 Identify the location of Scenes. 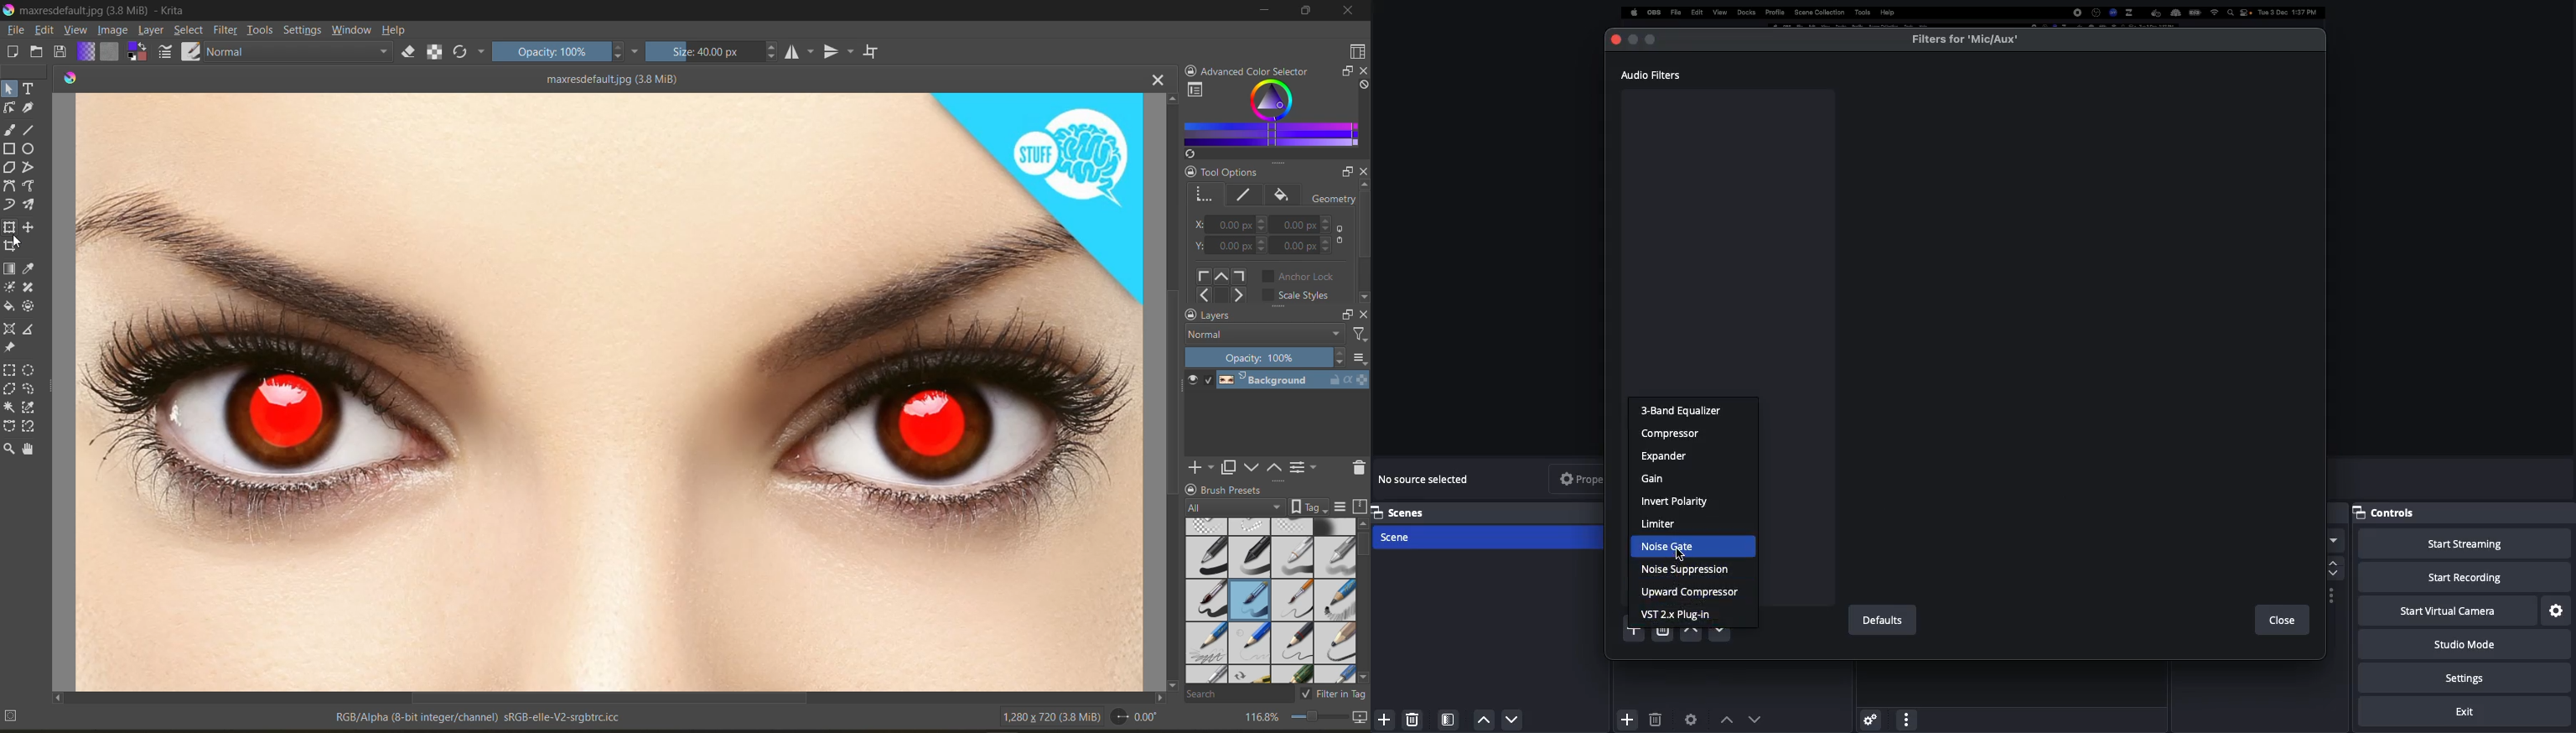
(1490, 512).